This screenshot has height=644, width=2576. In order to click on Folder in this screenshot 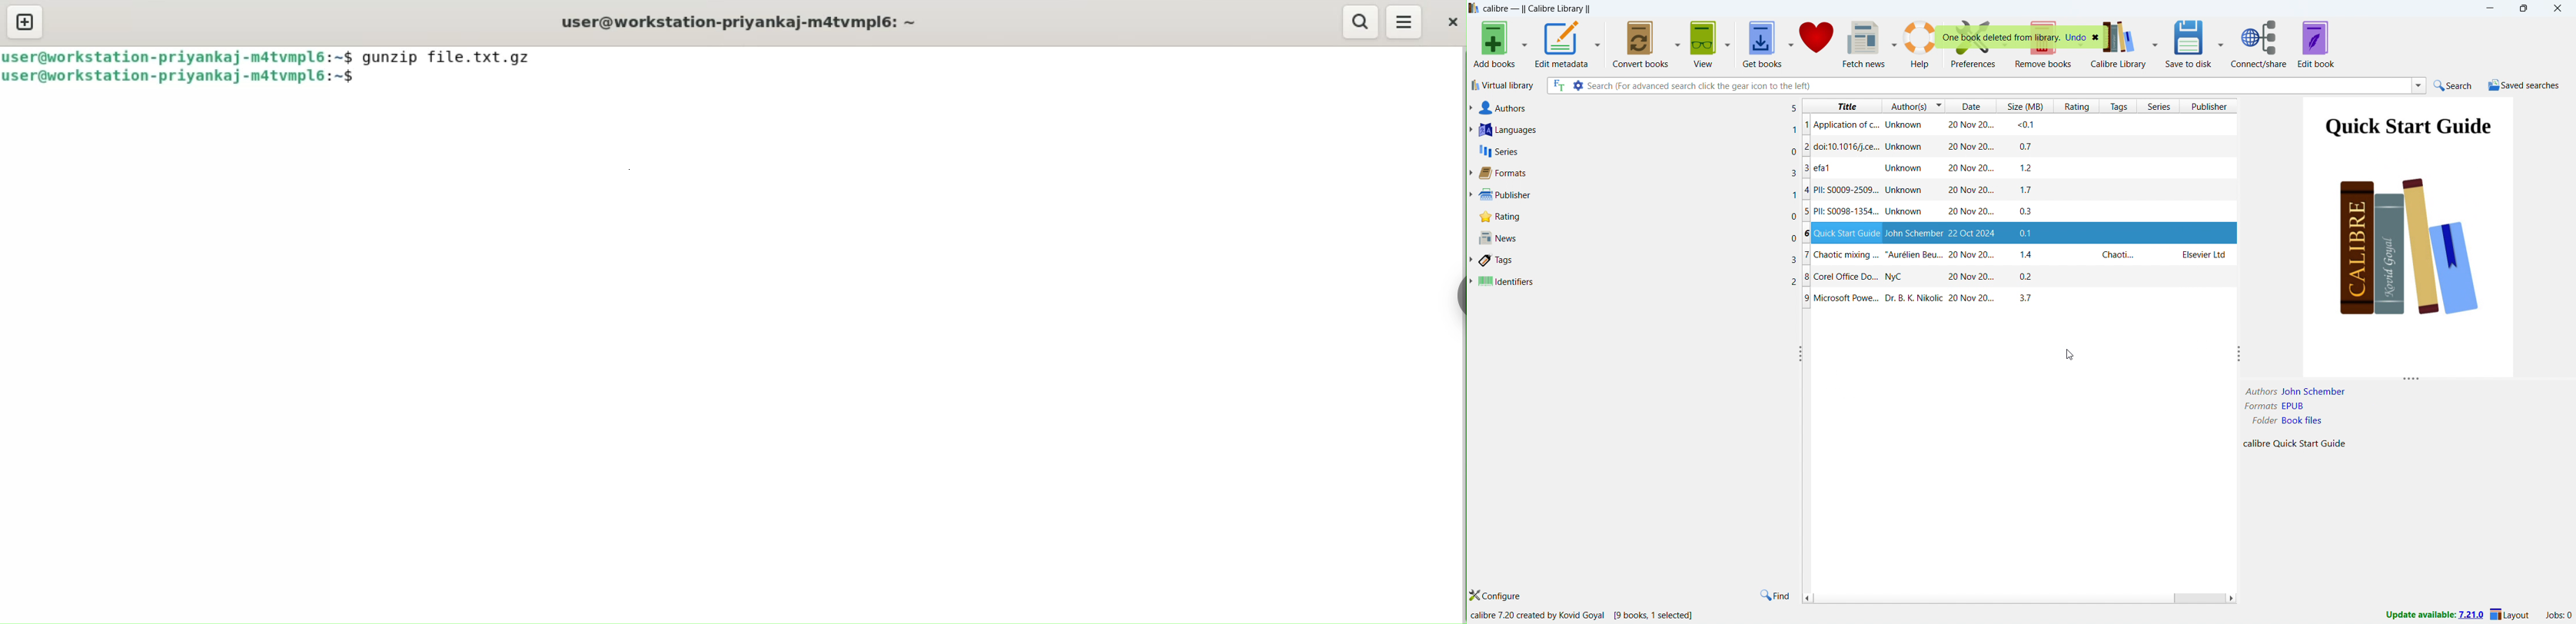, I will do `click(2263, 406)`.